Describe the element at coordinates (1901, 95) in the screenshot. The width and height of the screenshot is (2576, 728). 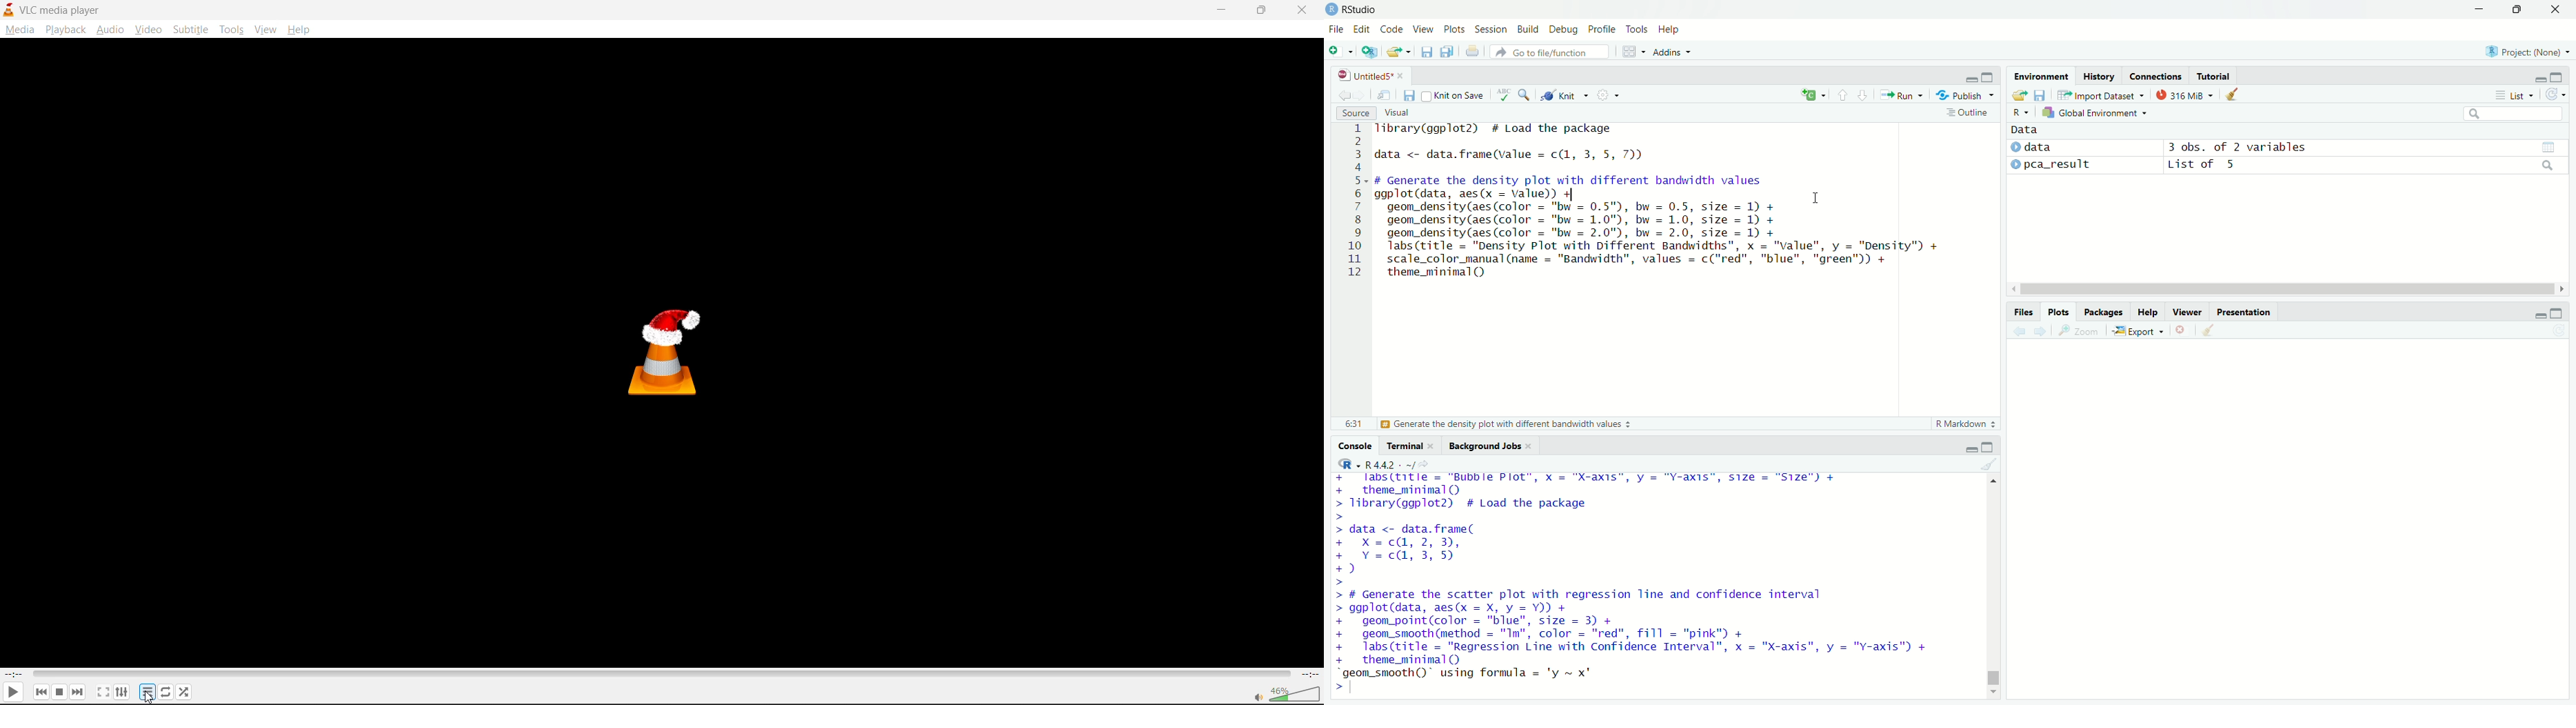
I see `Run` at that location.